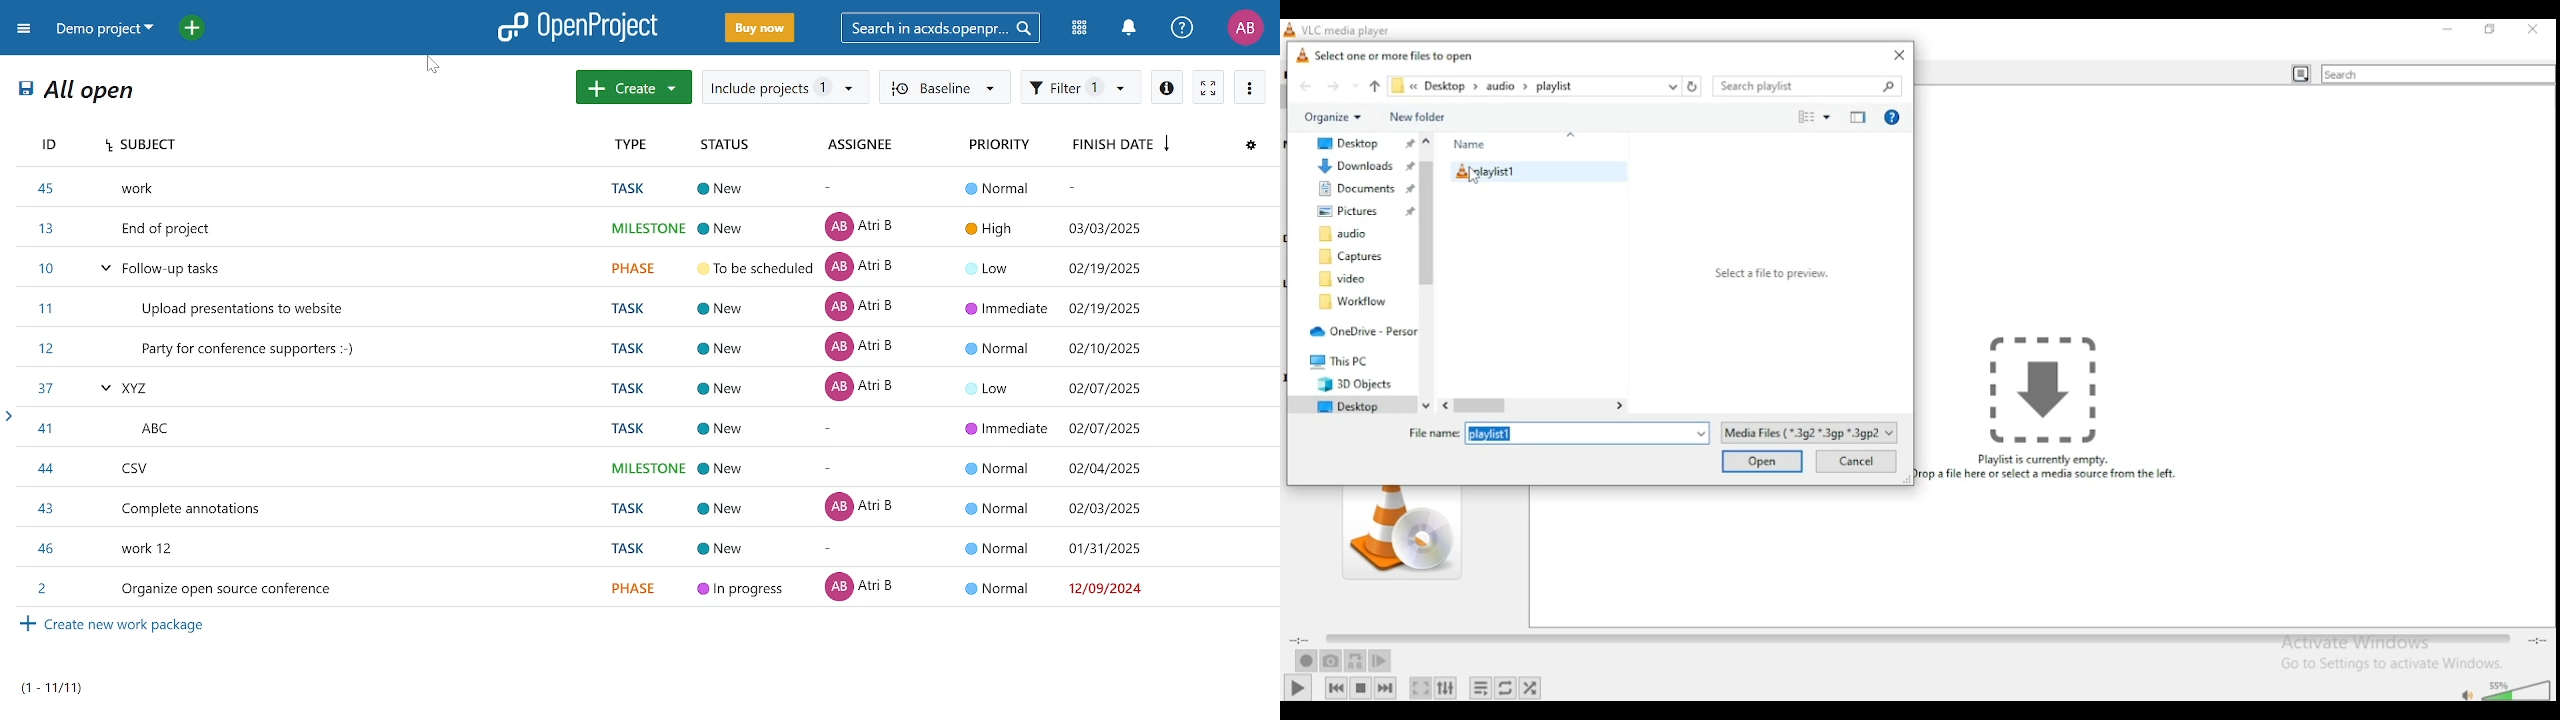 The width and height of the screenshot is (2576, 728). What do you see at coordinates (2438, 74) in the screenshot?
I see `search bar` at bounding box center [2438, 74].